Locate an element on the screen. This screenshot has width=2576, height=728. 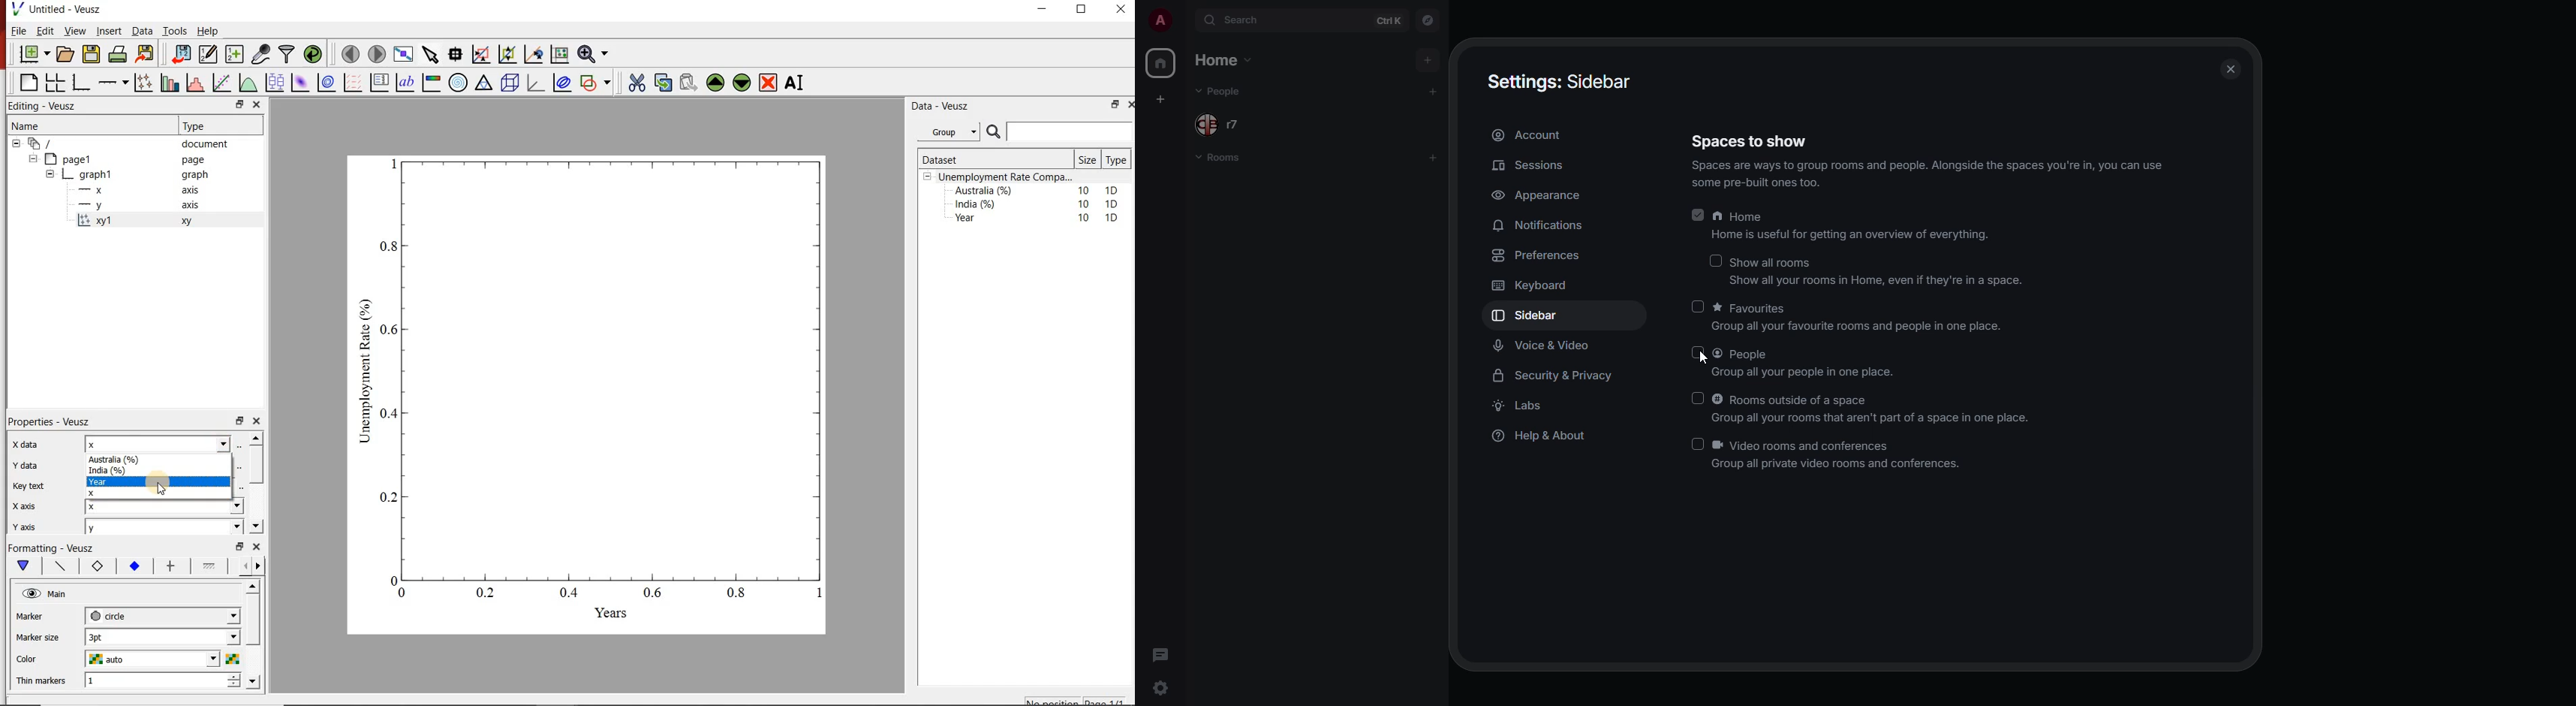
scroll bar is located at coordinates (255, 463).